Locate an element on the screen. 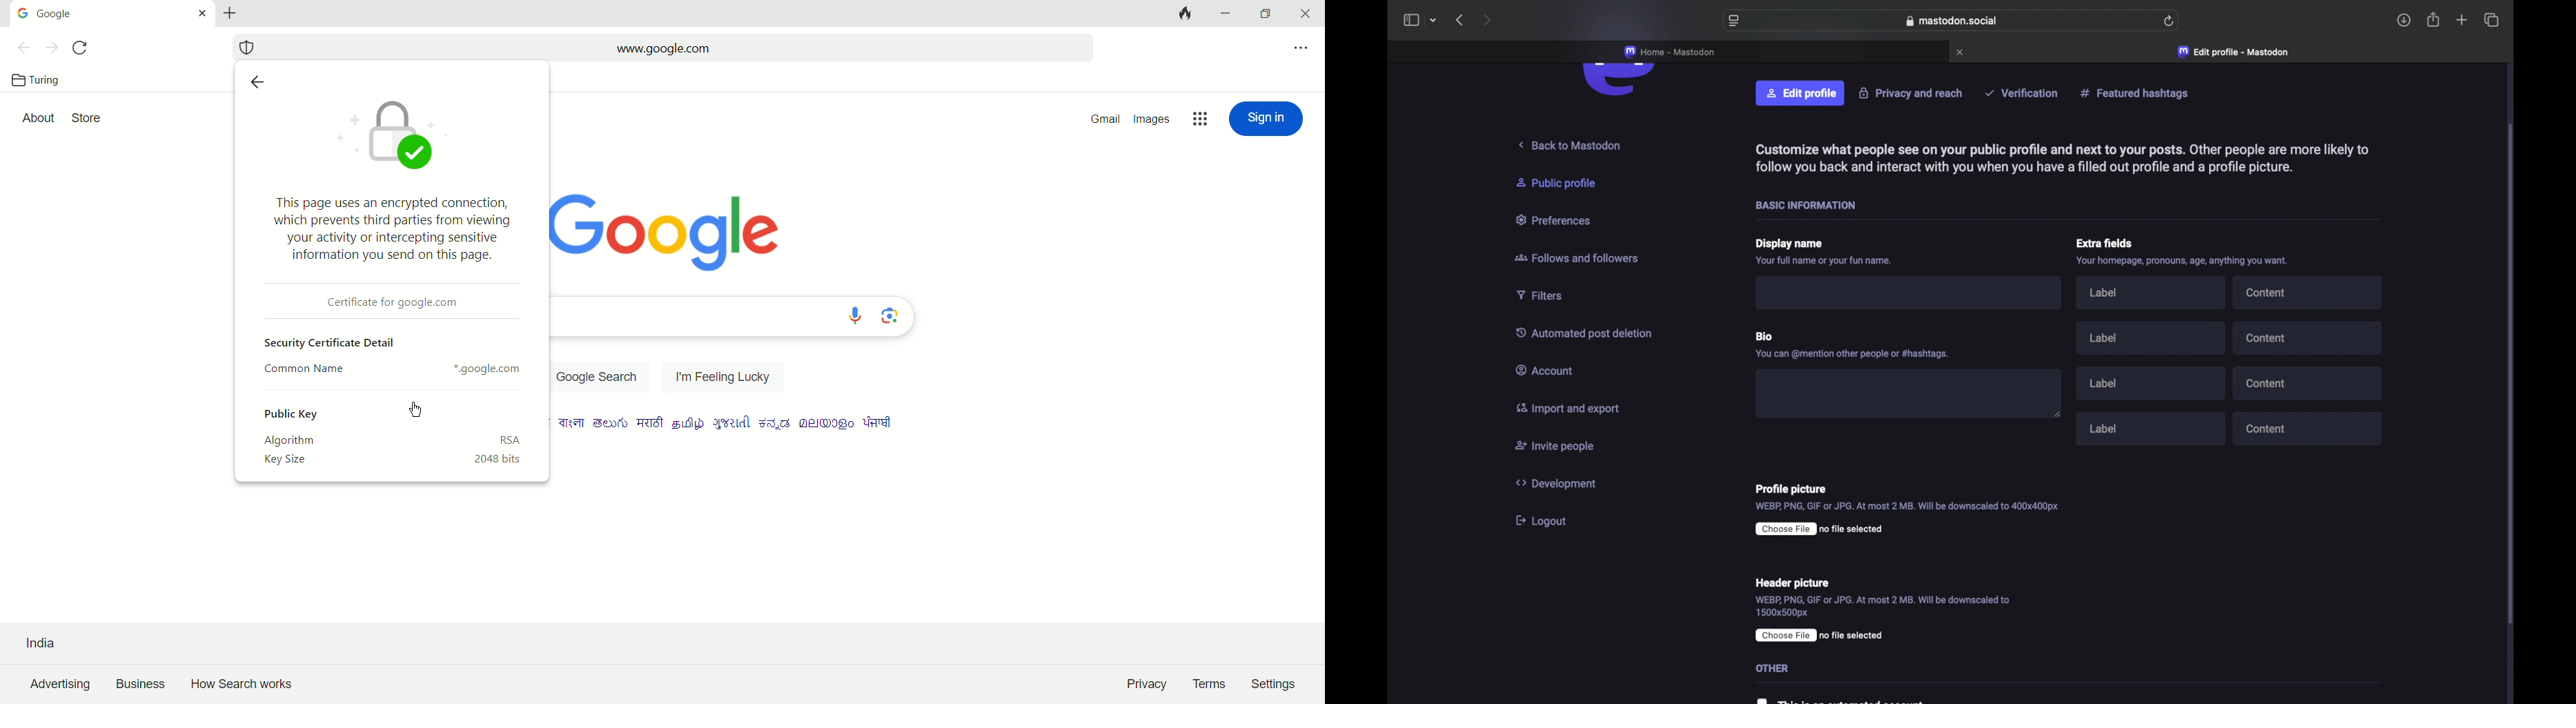 Image resolution: width=2576 pixels, height=728 pixels. Common Name *.google.com is located at coordinates (386, 369).